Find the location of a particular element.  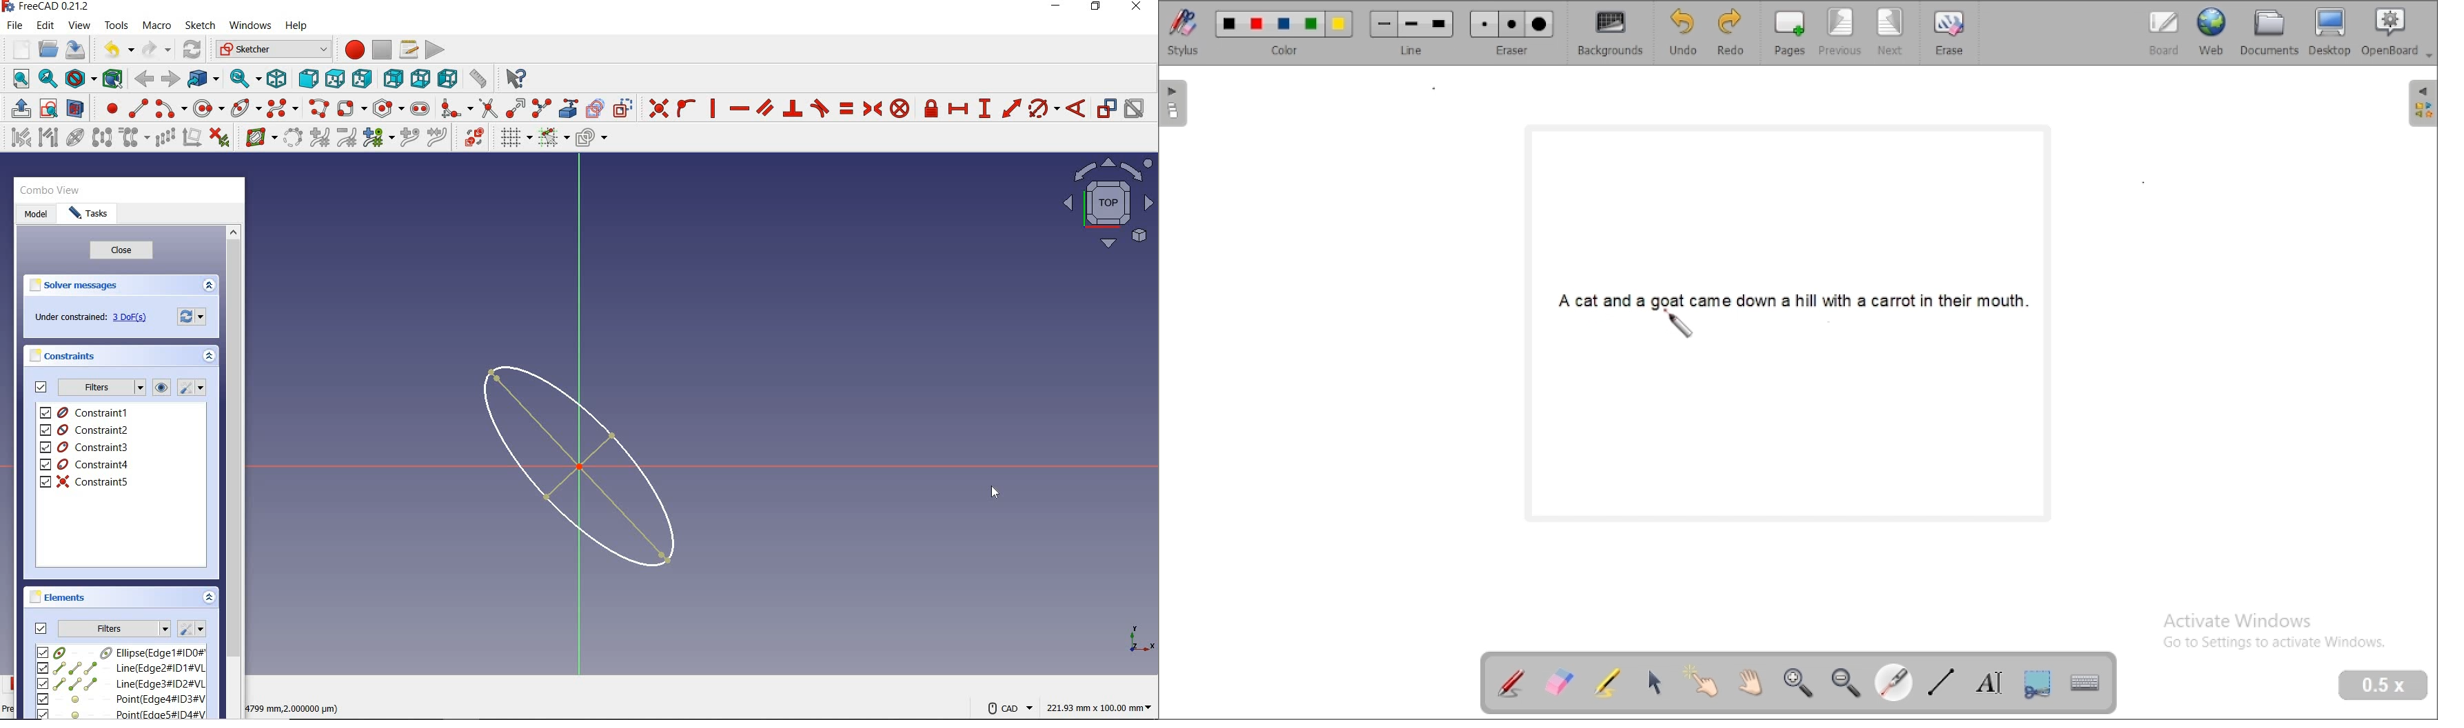

select associated geometry is located at coordinates (48, 139).